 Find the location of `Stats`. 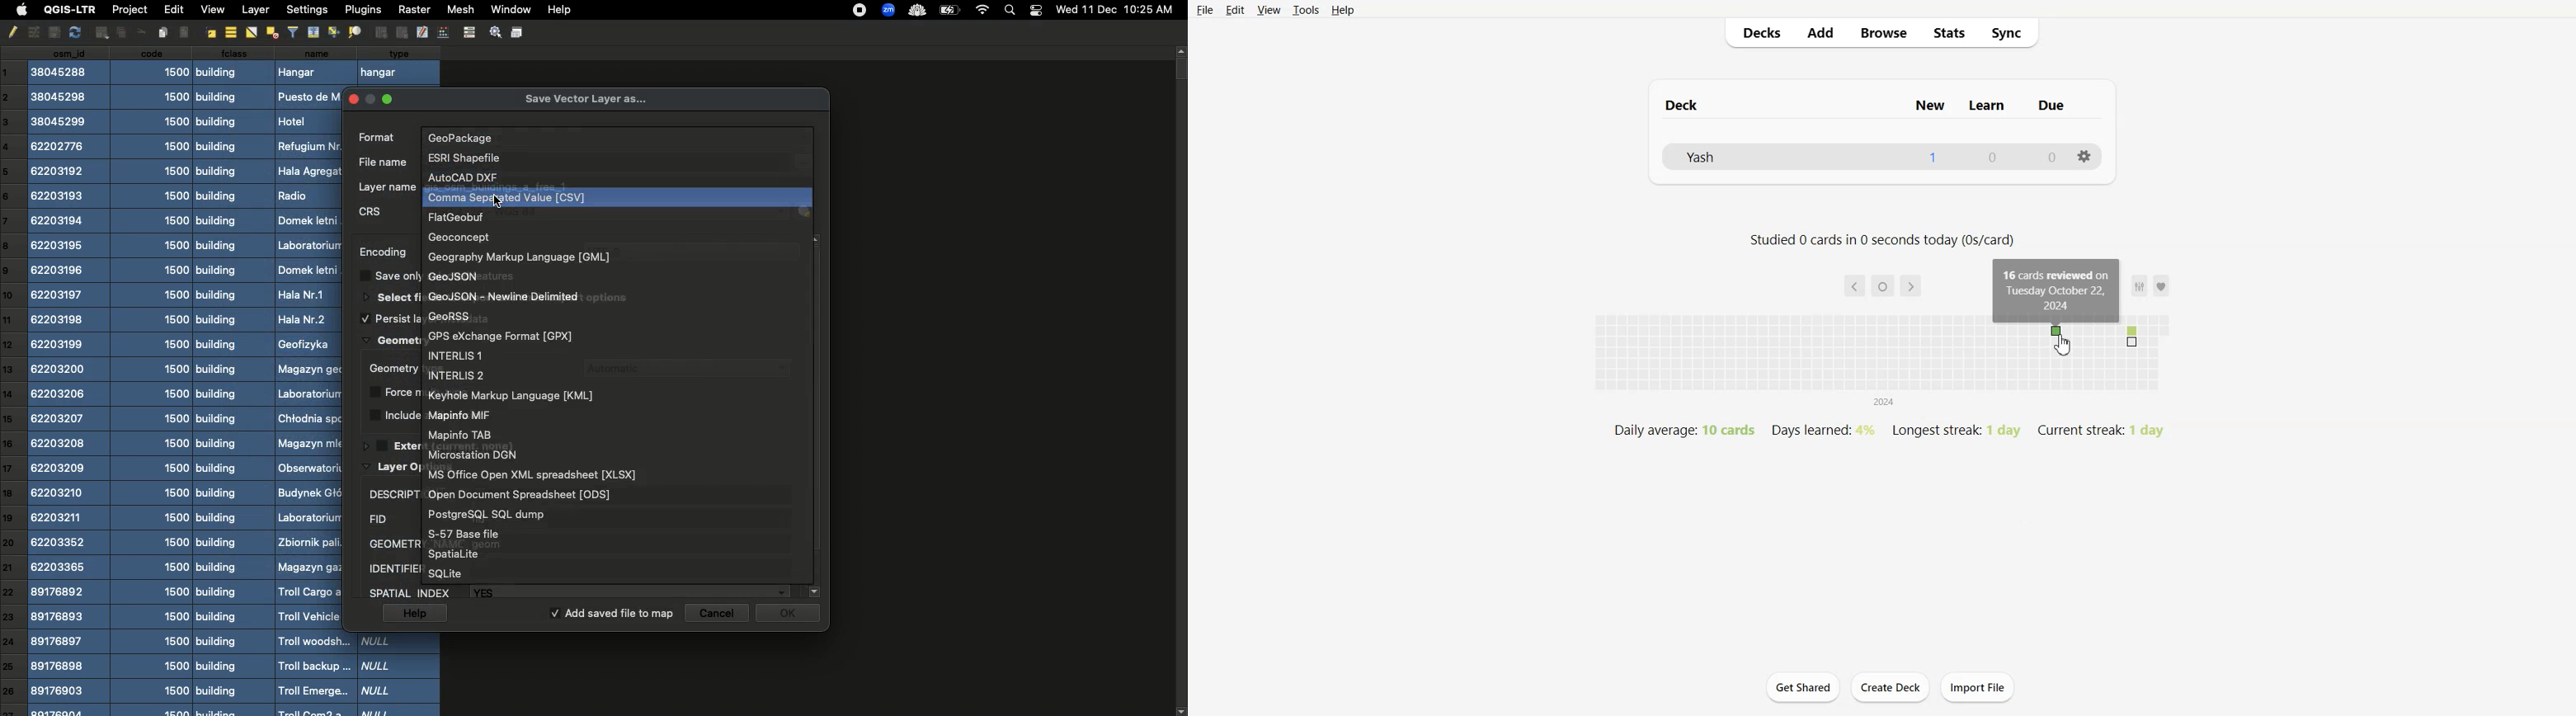

Stats is located at coordinates (1953, 33).